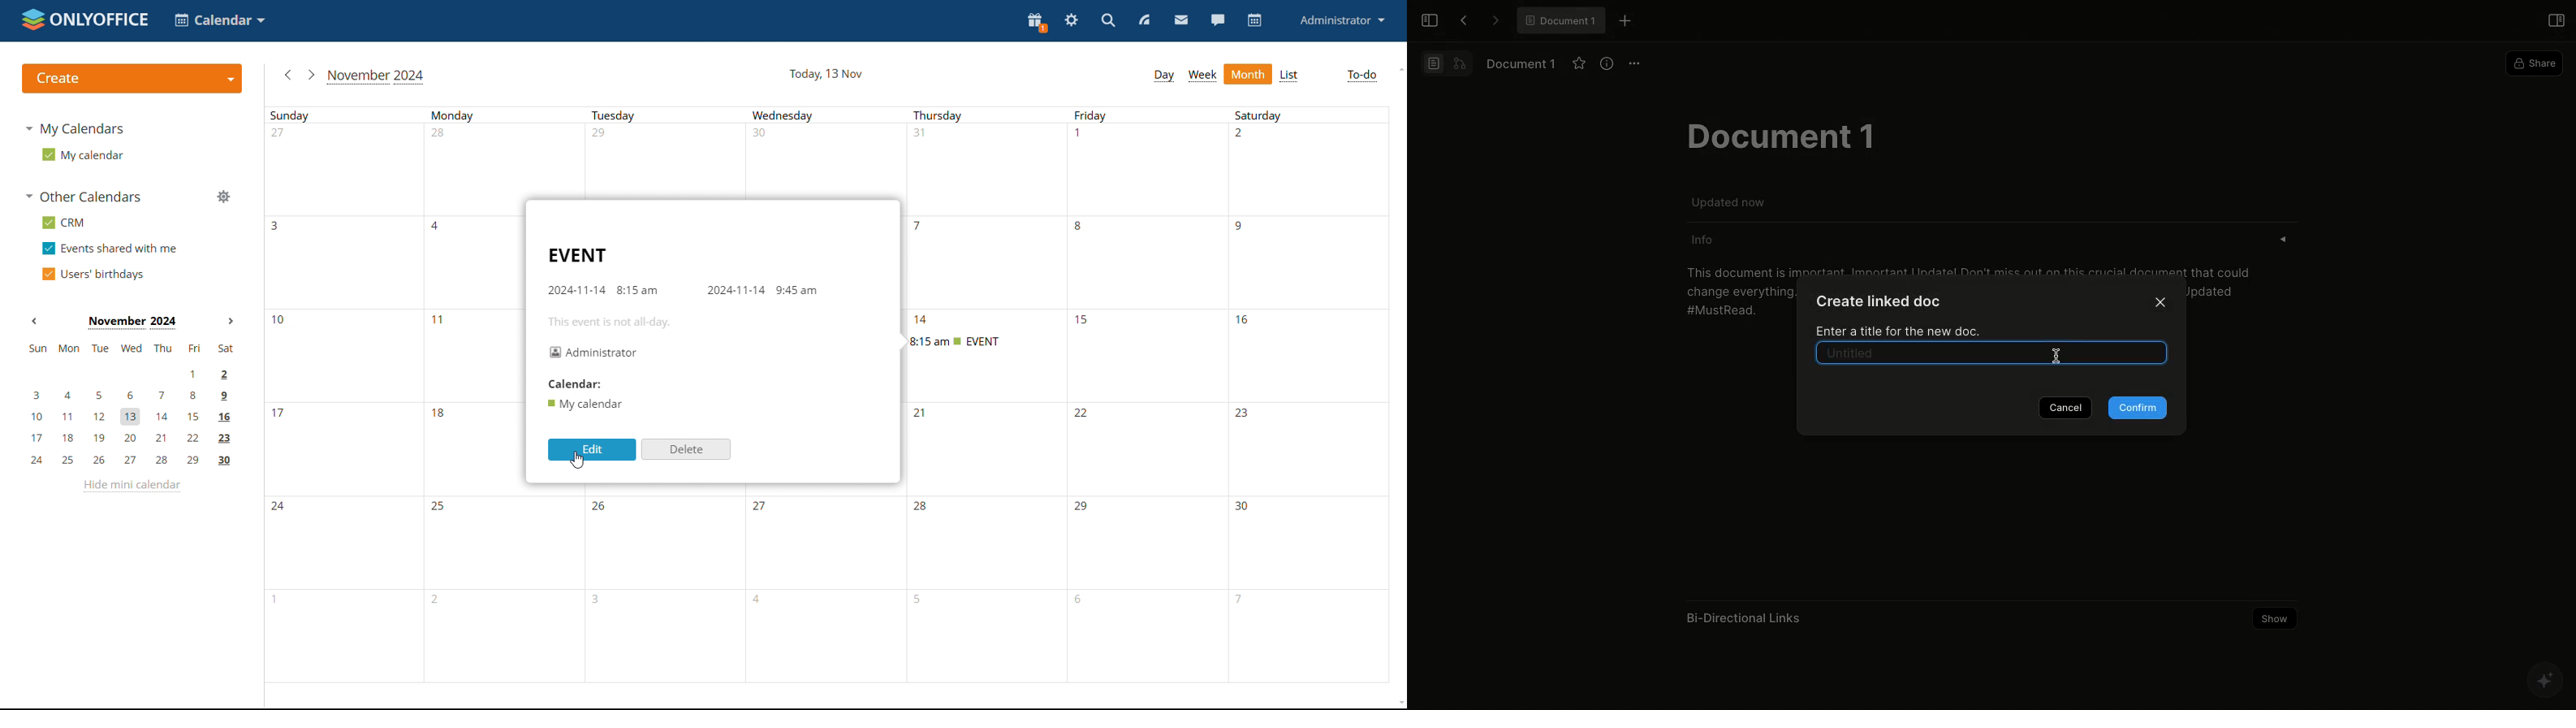 This screenshot has width=2576, height=728. What do you see at coordinates (1604, 64) in the screenshot?
I see `View info` at bounding box center [1604, 64].